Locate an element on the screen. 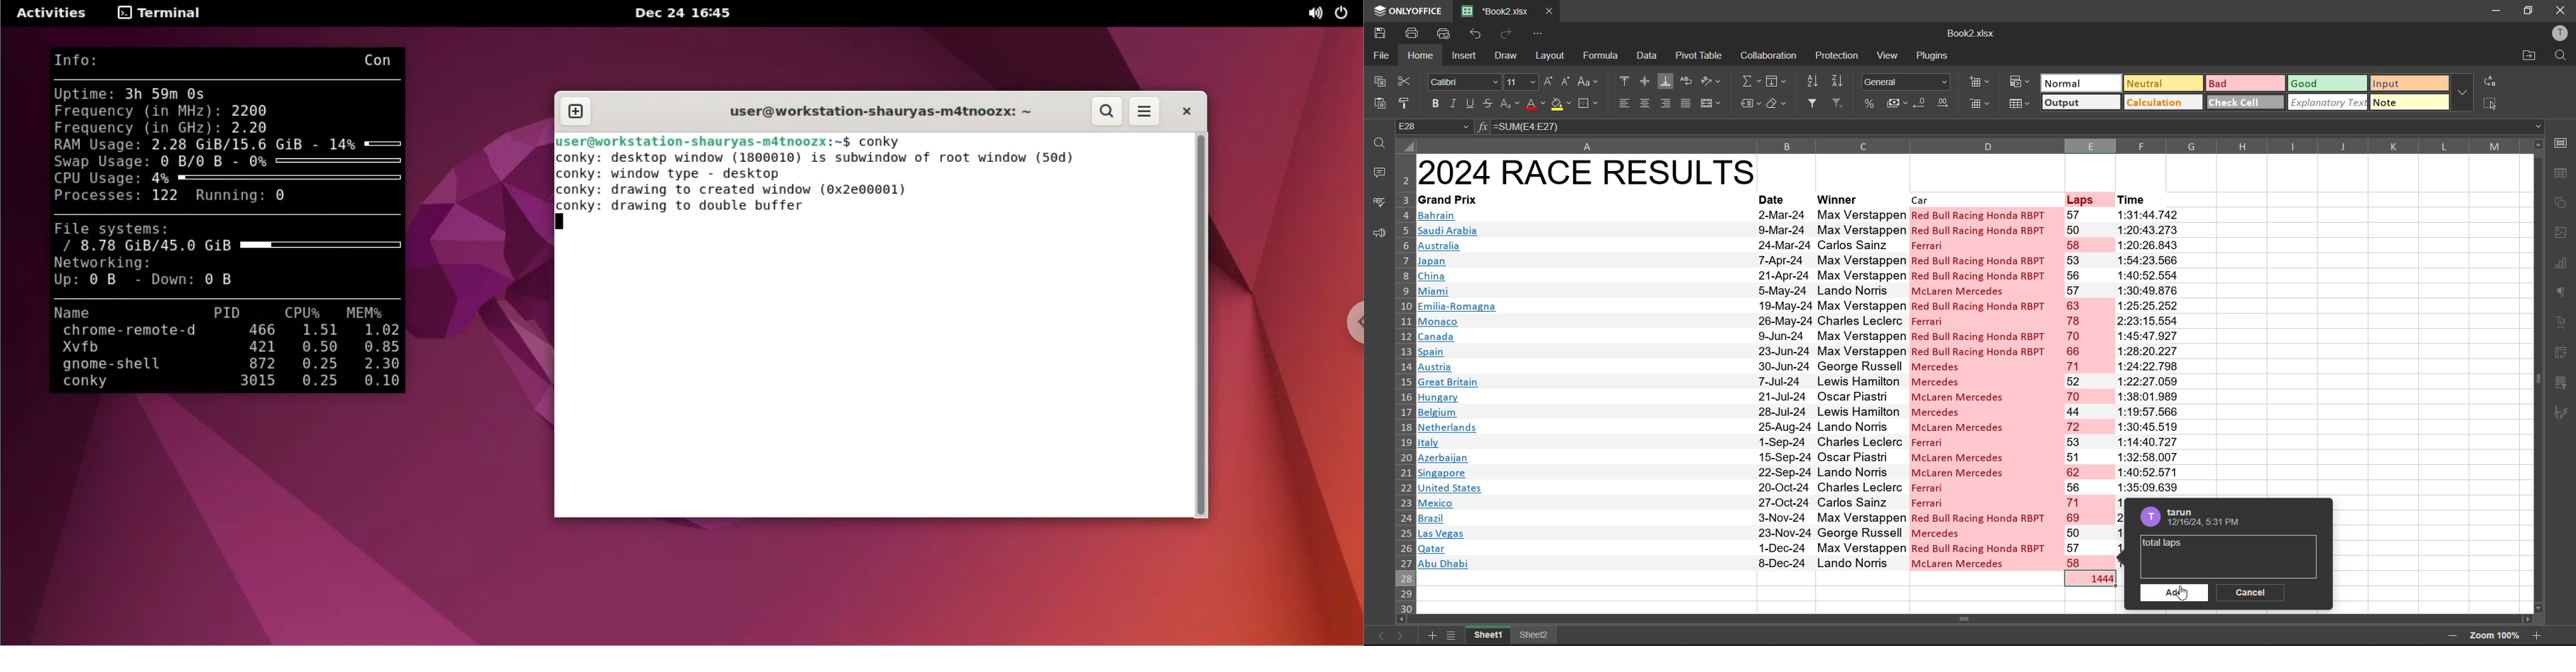 The height and width of the screenshot is (672, 2576). filter is located at coordinates (1814, 100).